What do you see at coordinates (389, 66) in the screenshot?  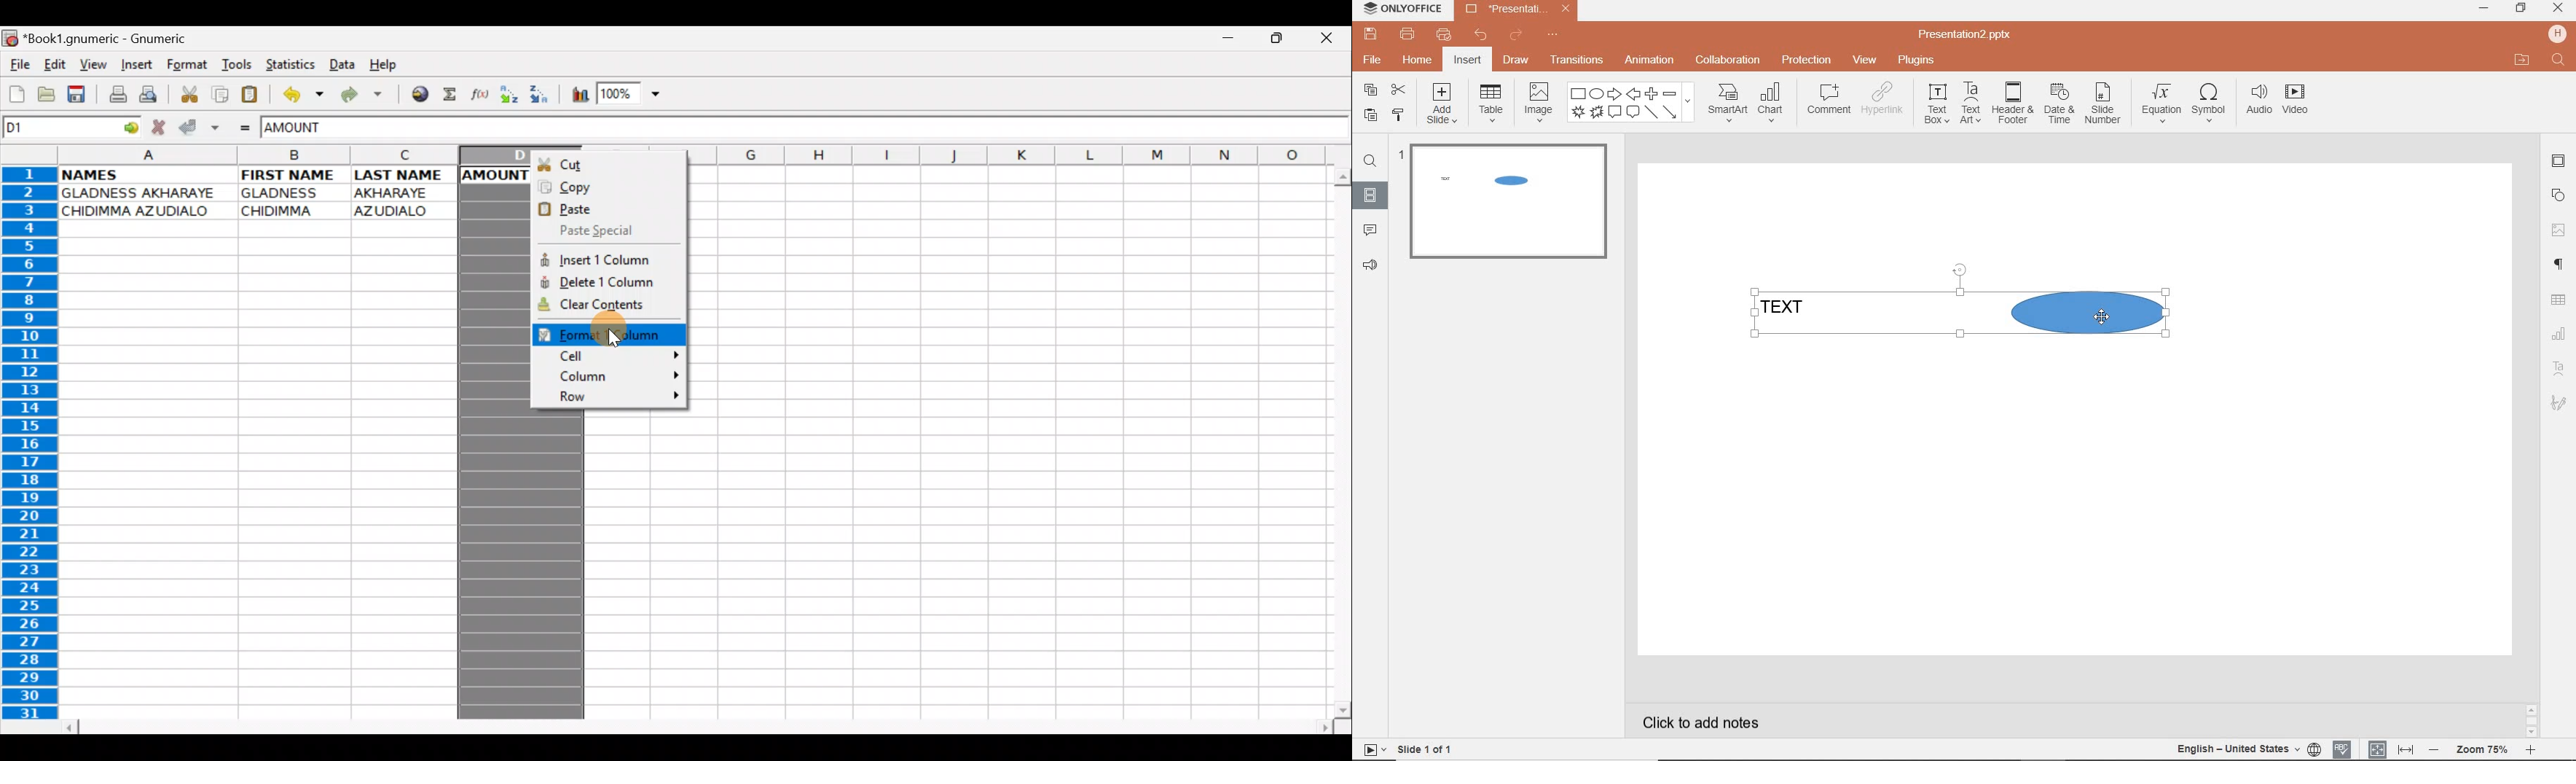 I see `Help` at bounding box center [389, 66].